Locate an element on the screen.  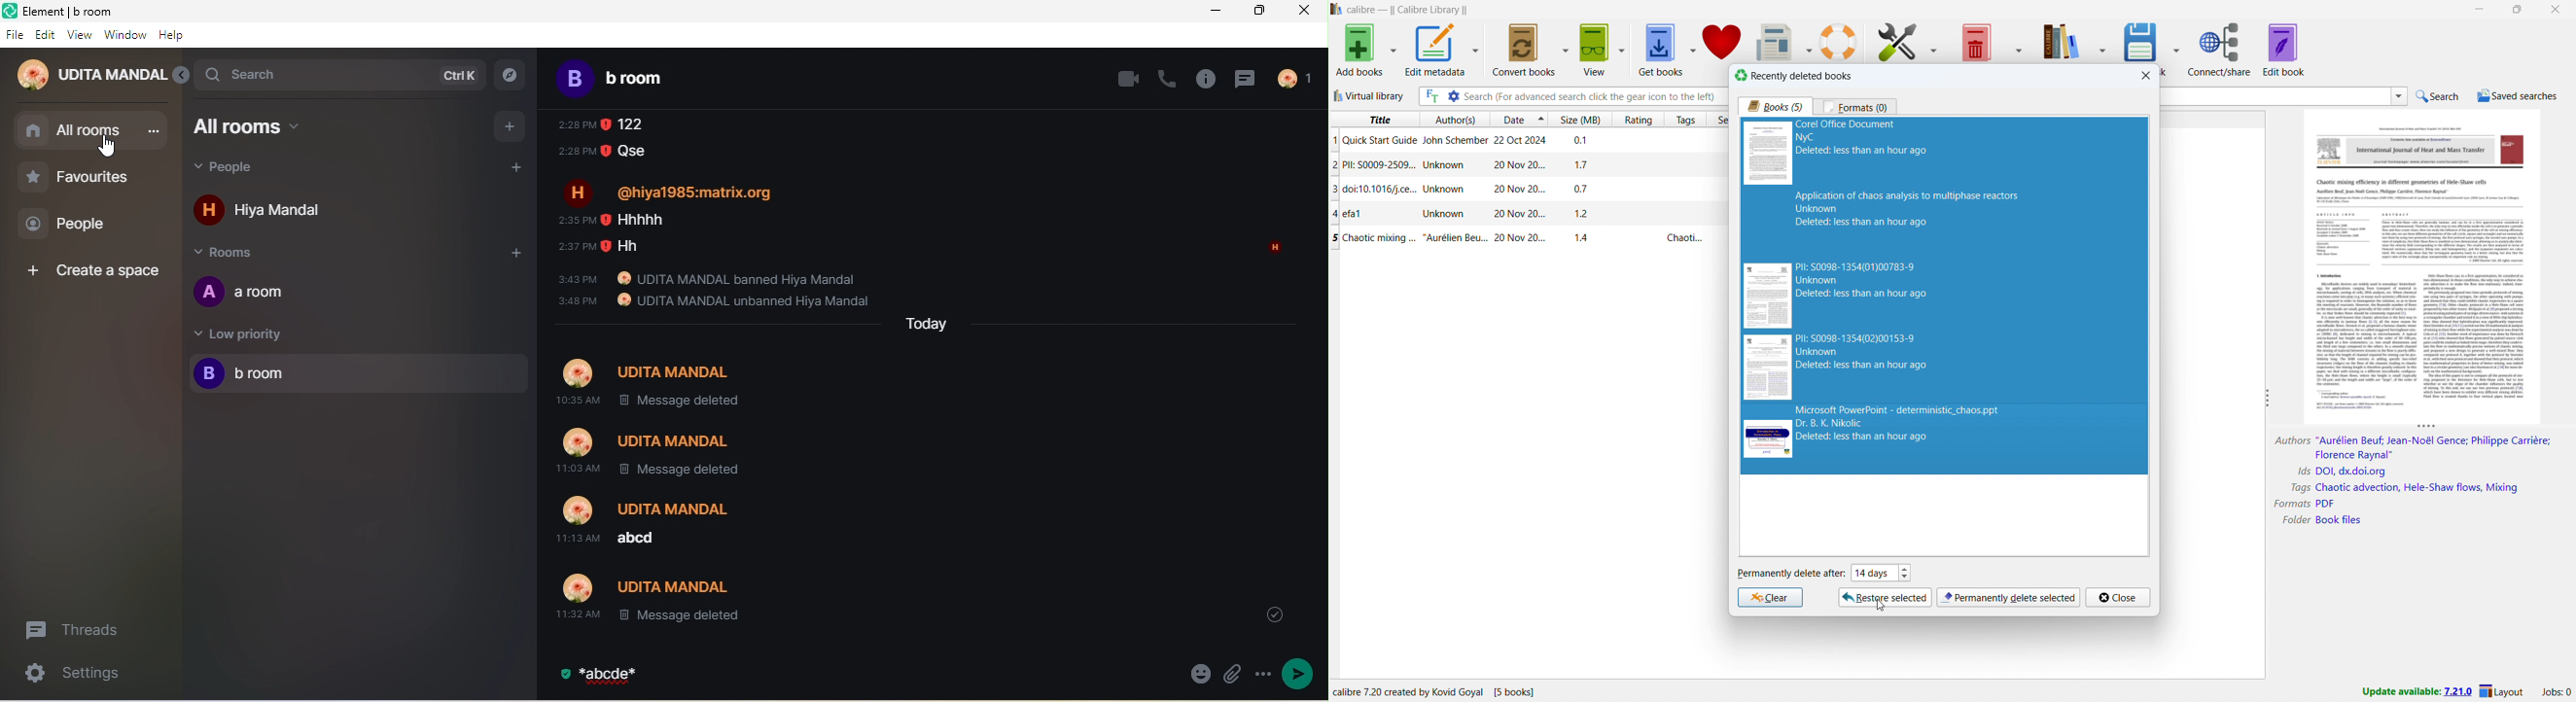
add books options is located at coordinates (1393, 49).